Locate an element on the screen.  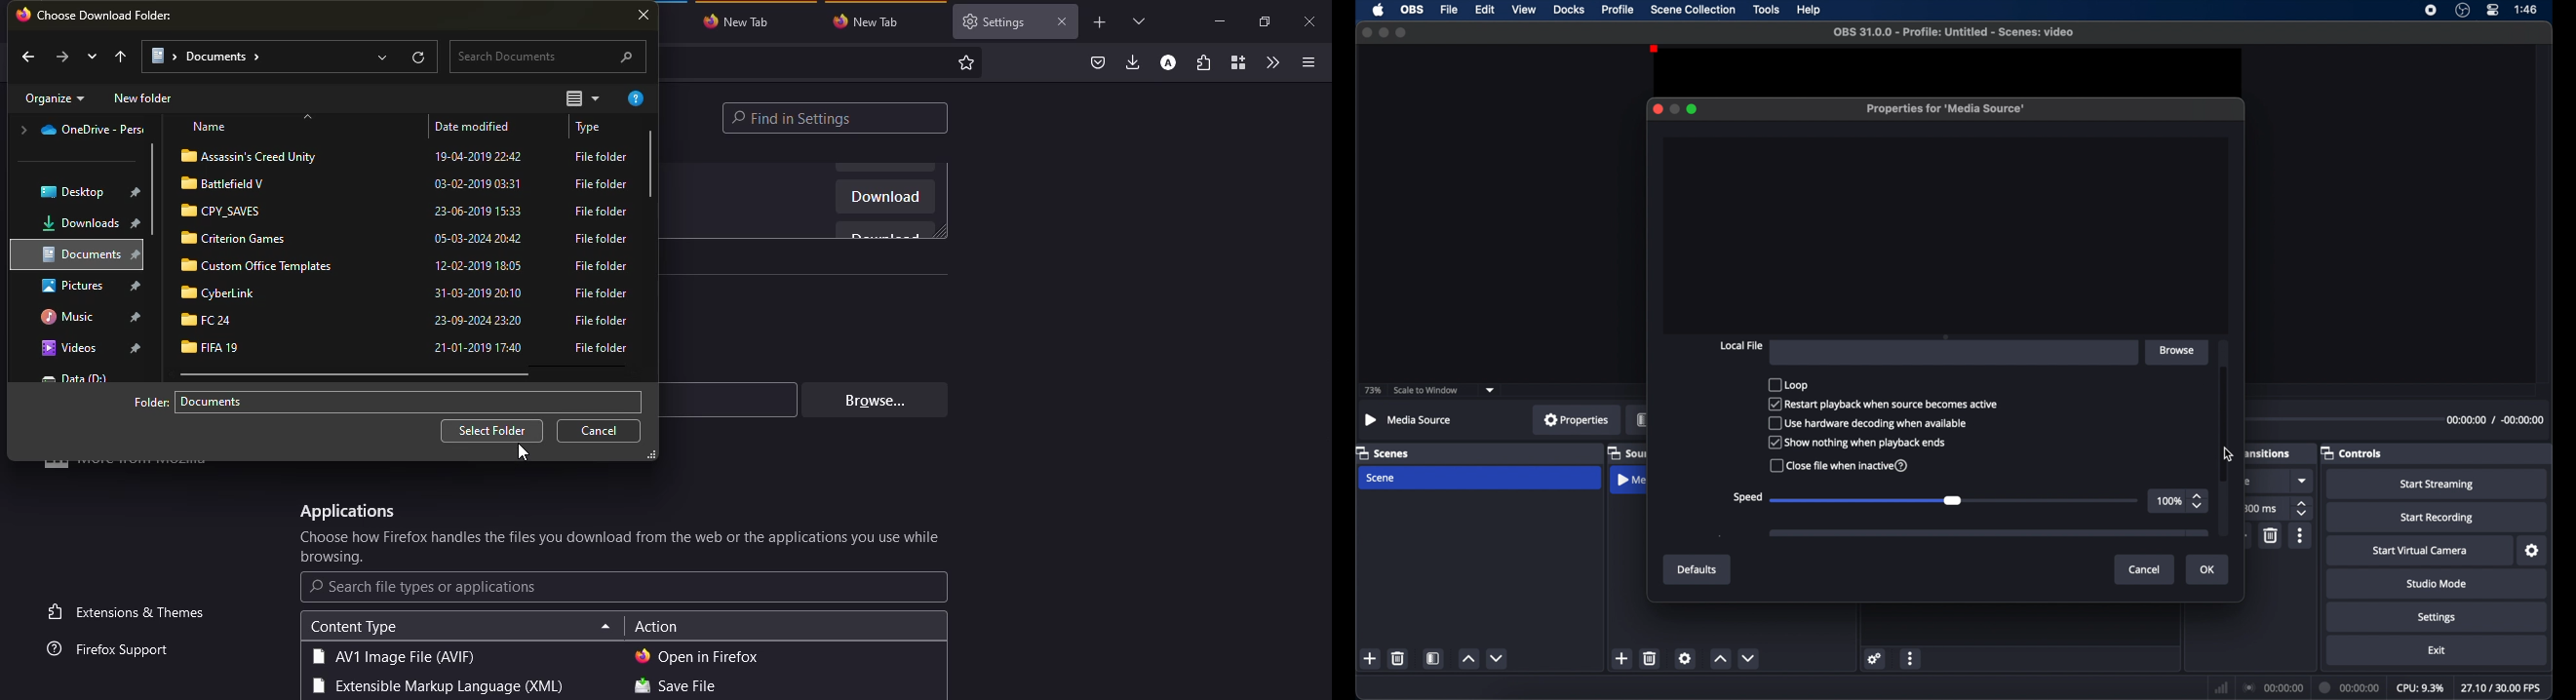
folder is located at coordinates (259, 264).